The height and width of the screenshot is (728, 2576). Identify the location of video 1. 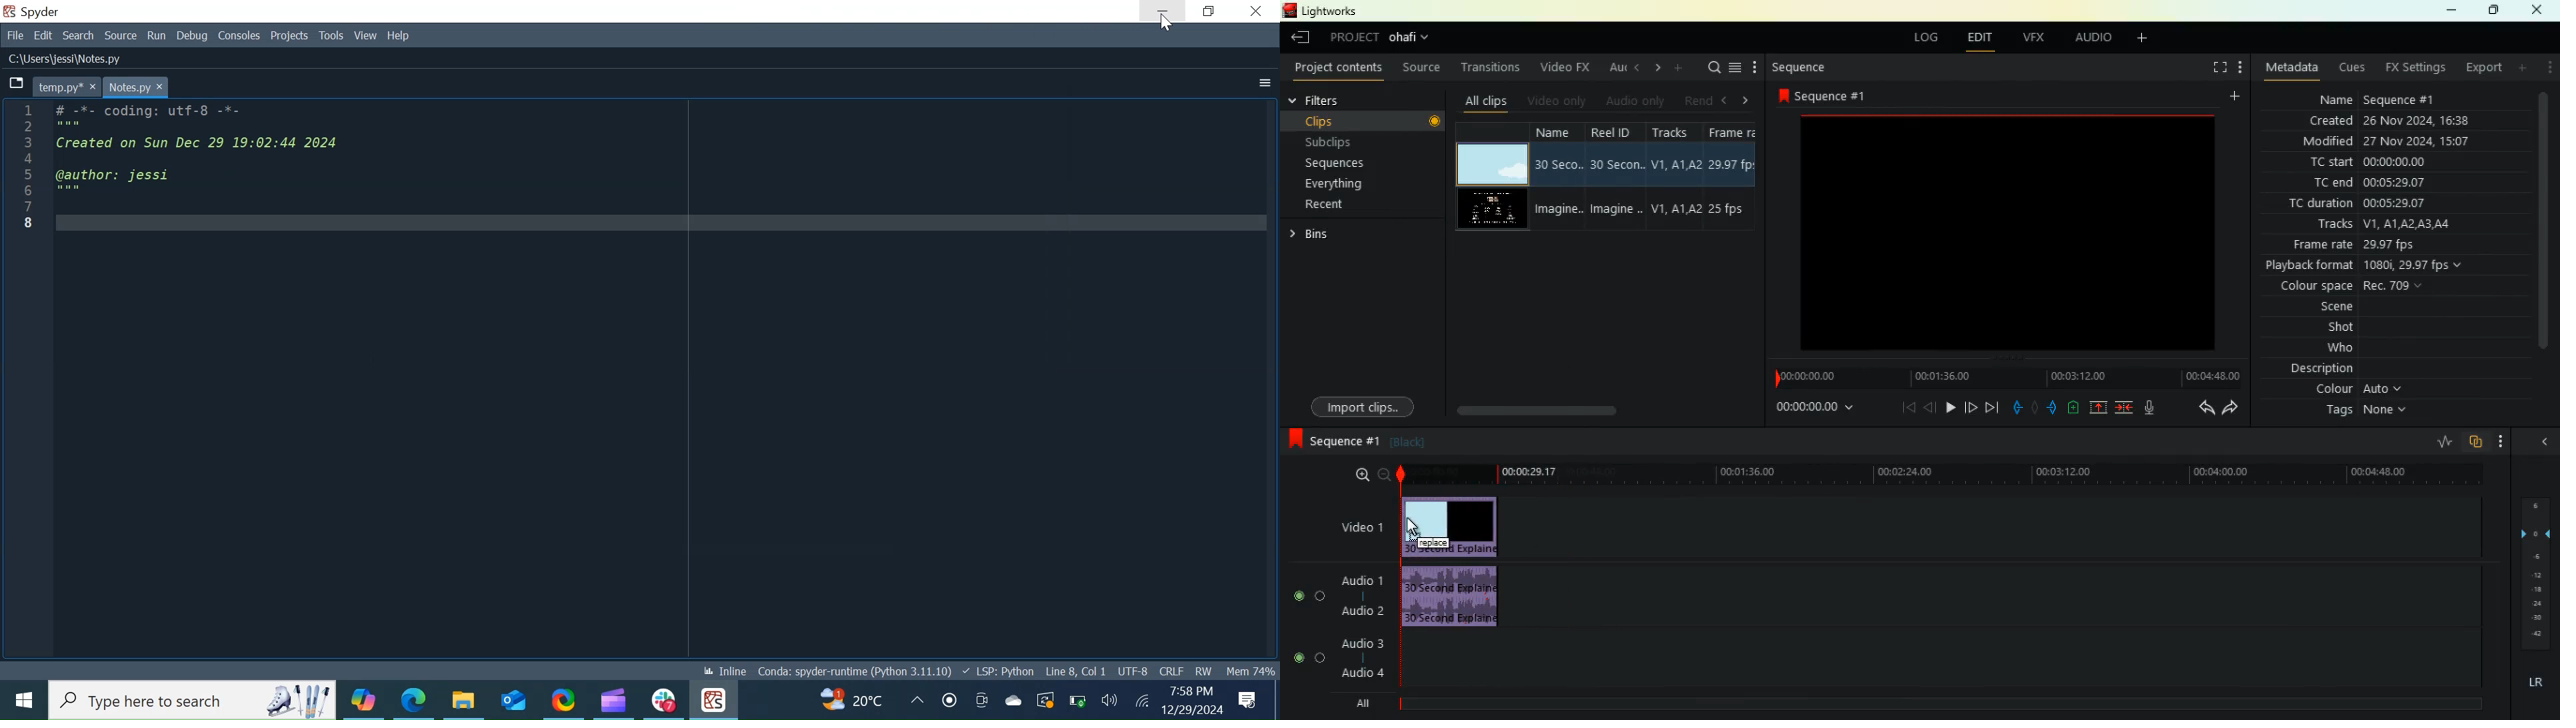
(1361, 525).